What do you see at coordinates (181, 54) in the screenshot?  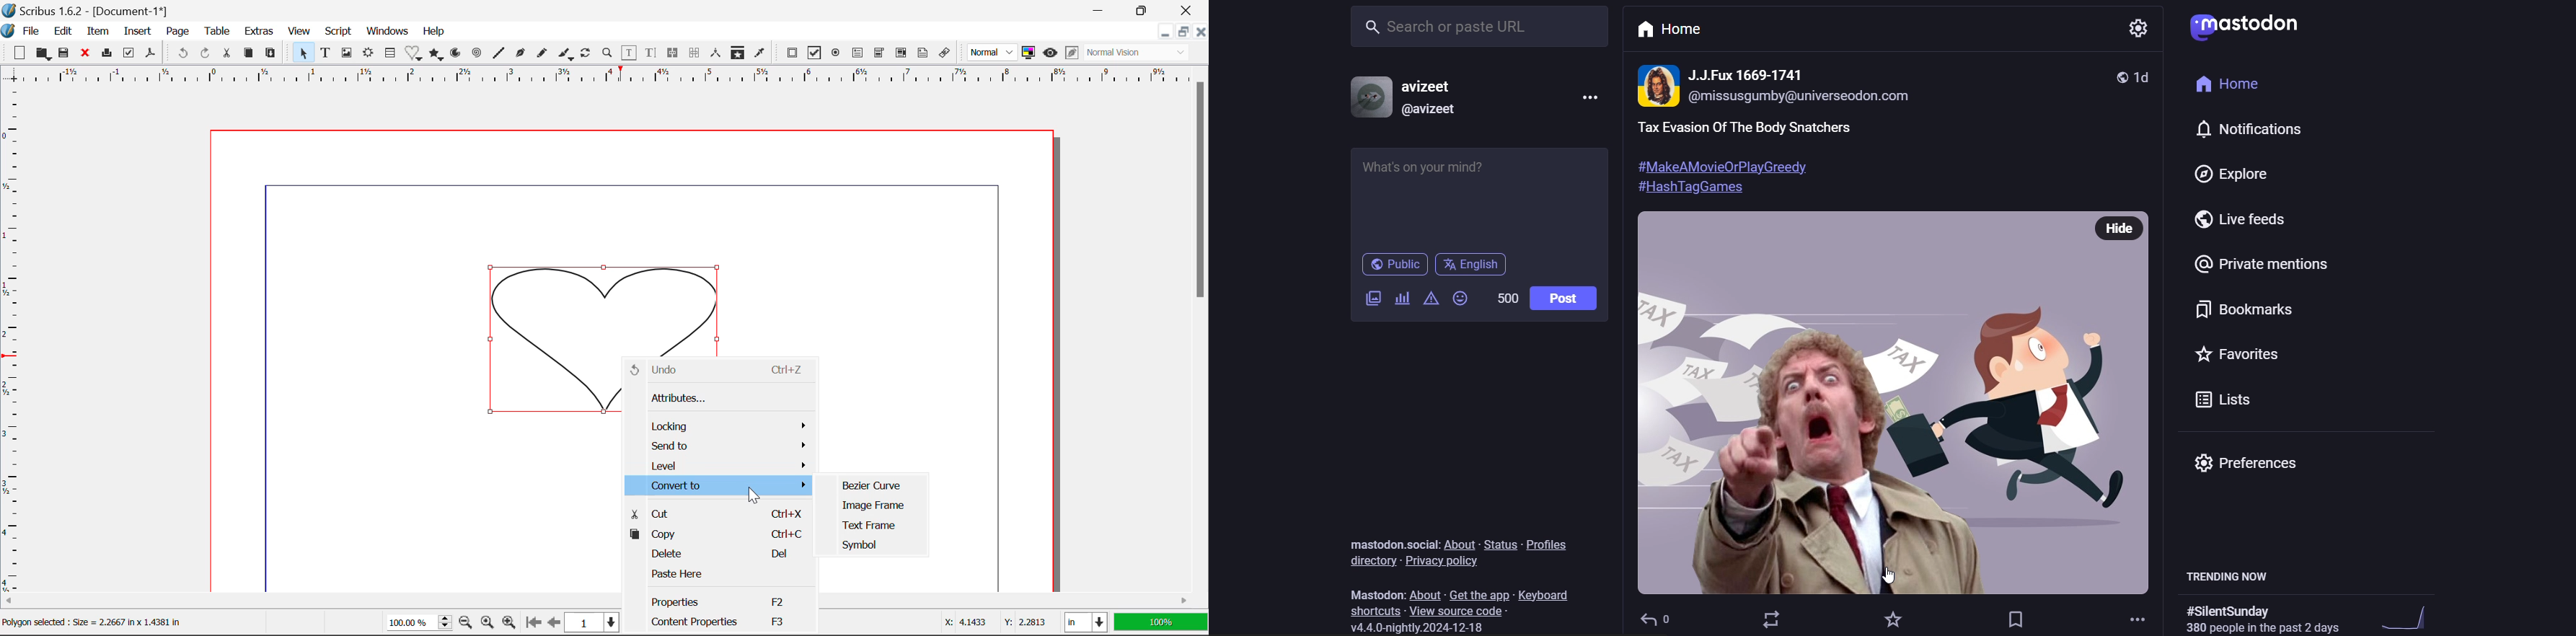 I see `Undo` at bounding box center [181, 54].